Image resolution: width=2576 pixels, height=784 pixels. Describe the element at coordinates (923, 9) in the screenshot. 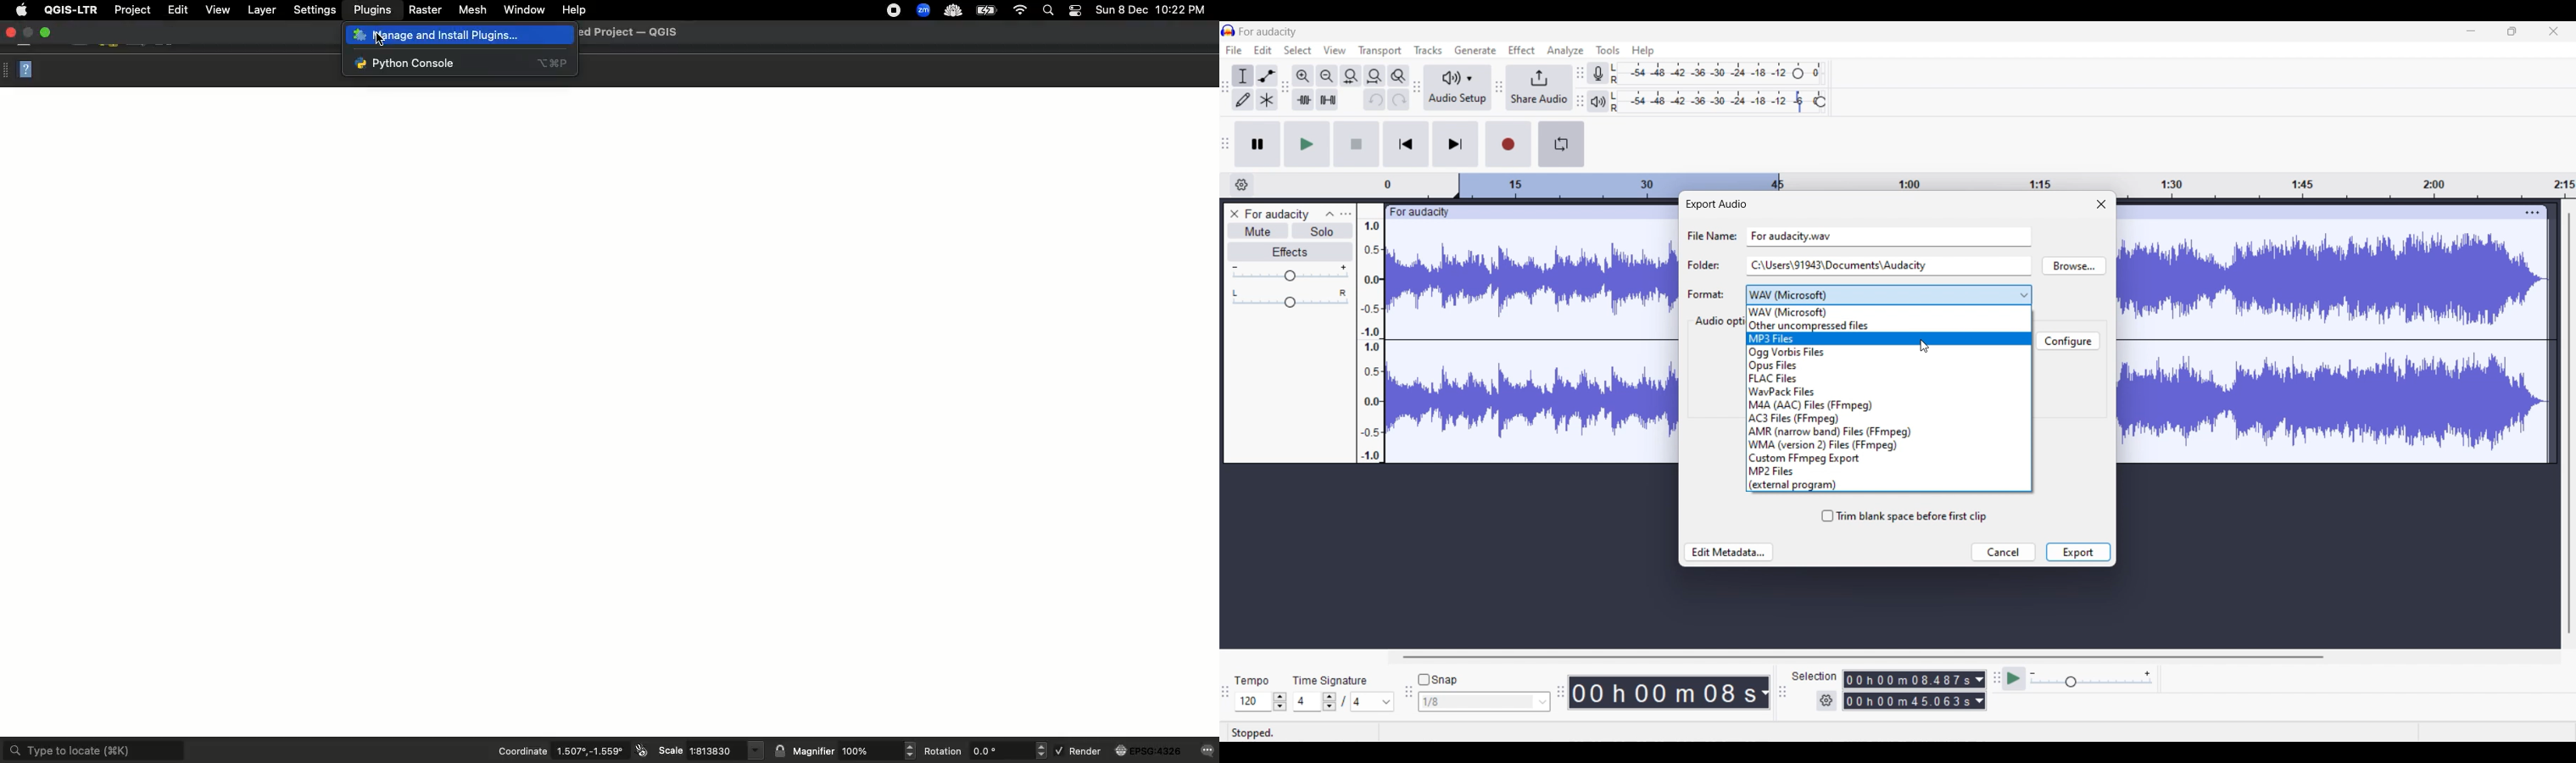

I see `zoom` at that location.